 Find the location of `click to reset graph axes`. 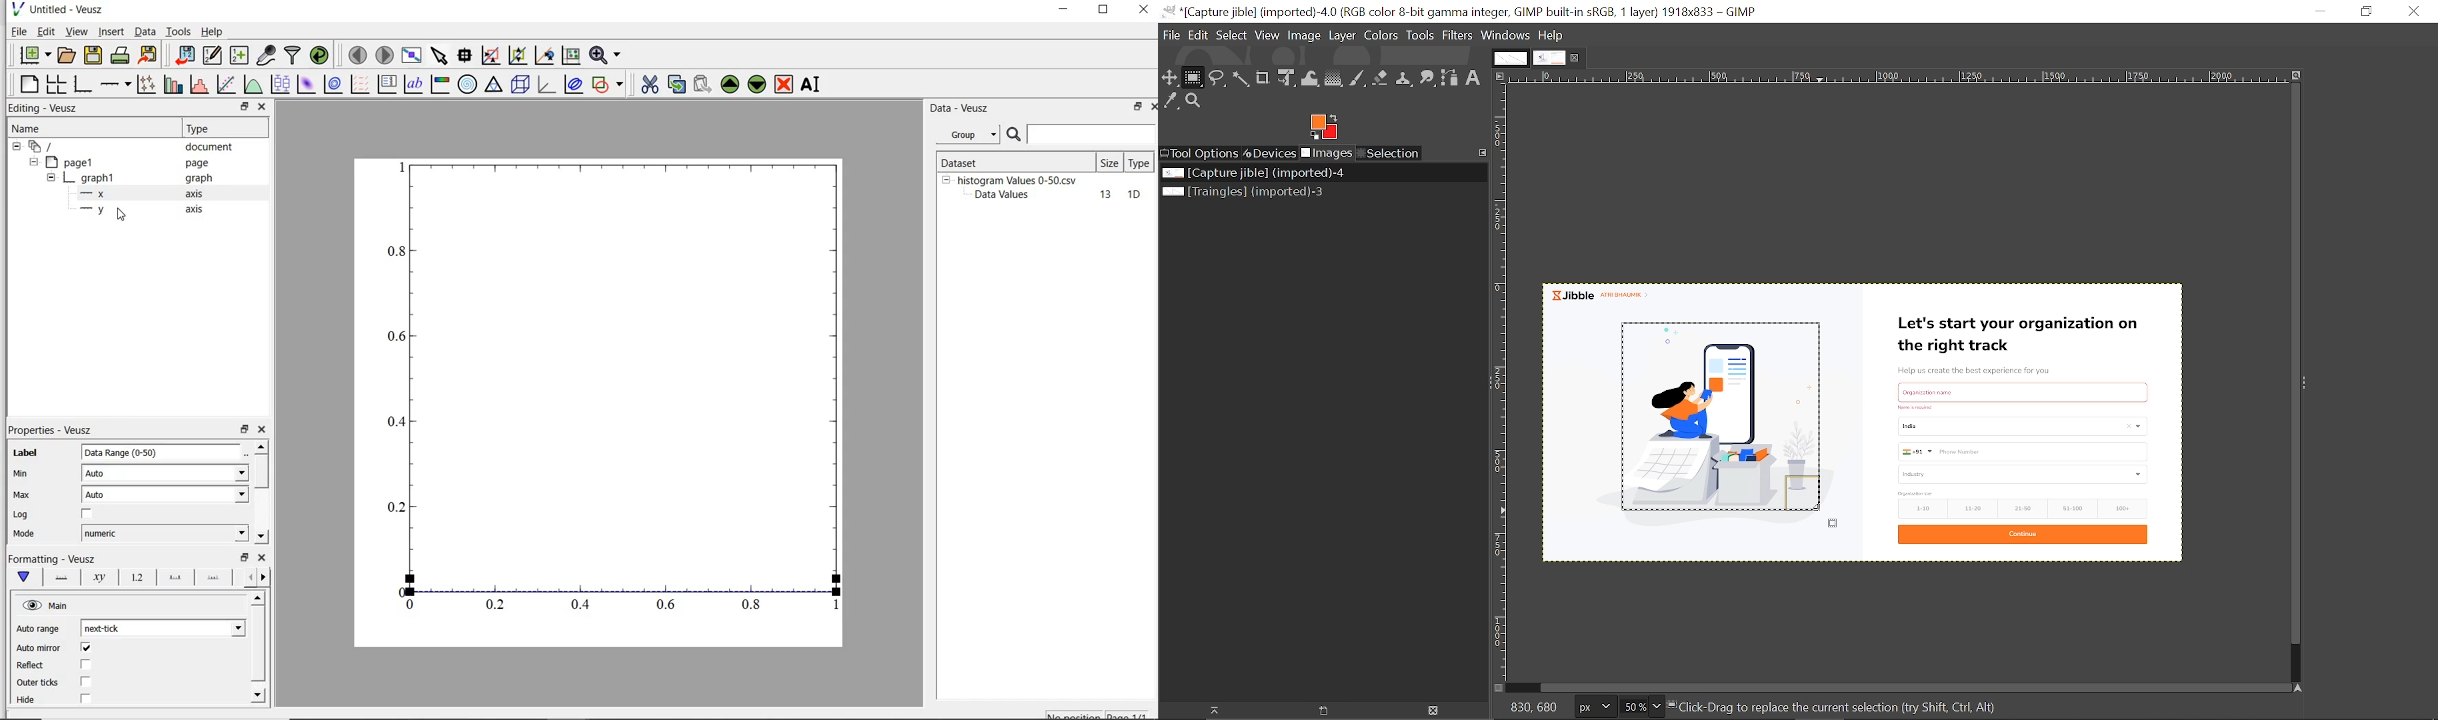

click to reset graph axes is located at coordinates (490, 55).